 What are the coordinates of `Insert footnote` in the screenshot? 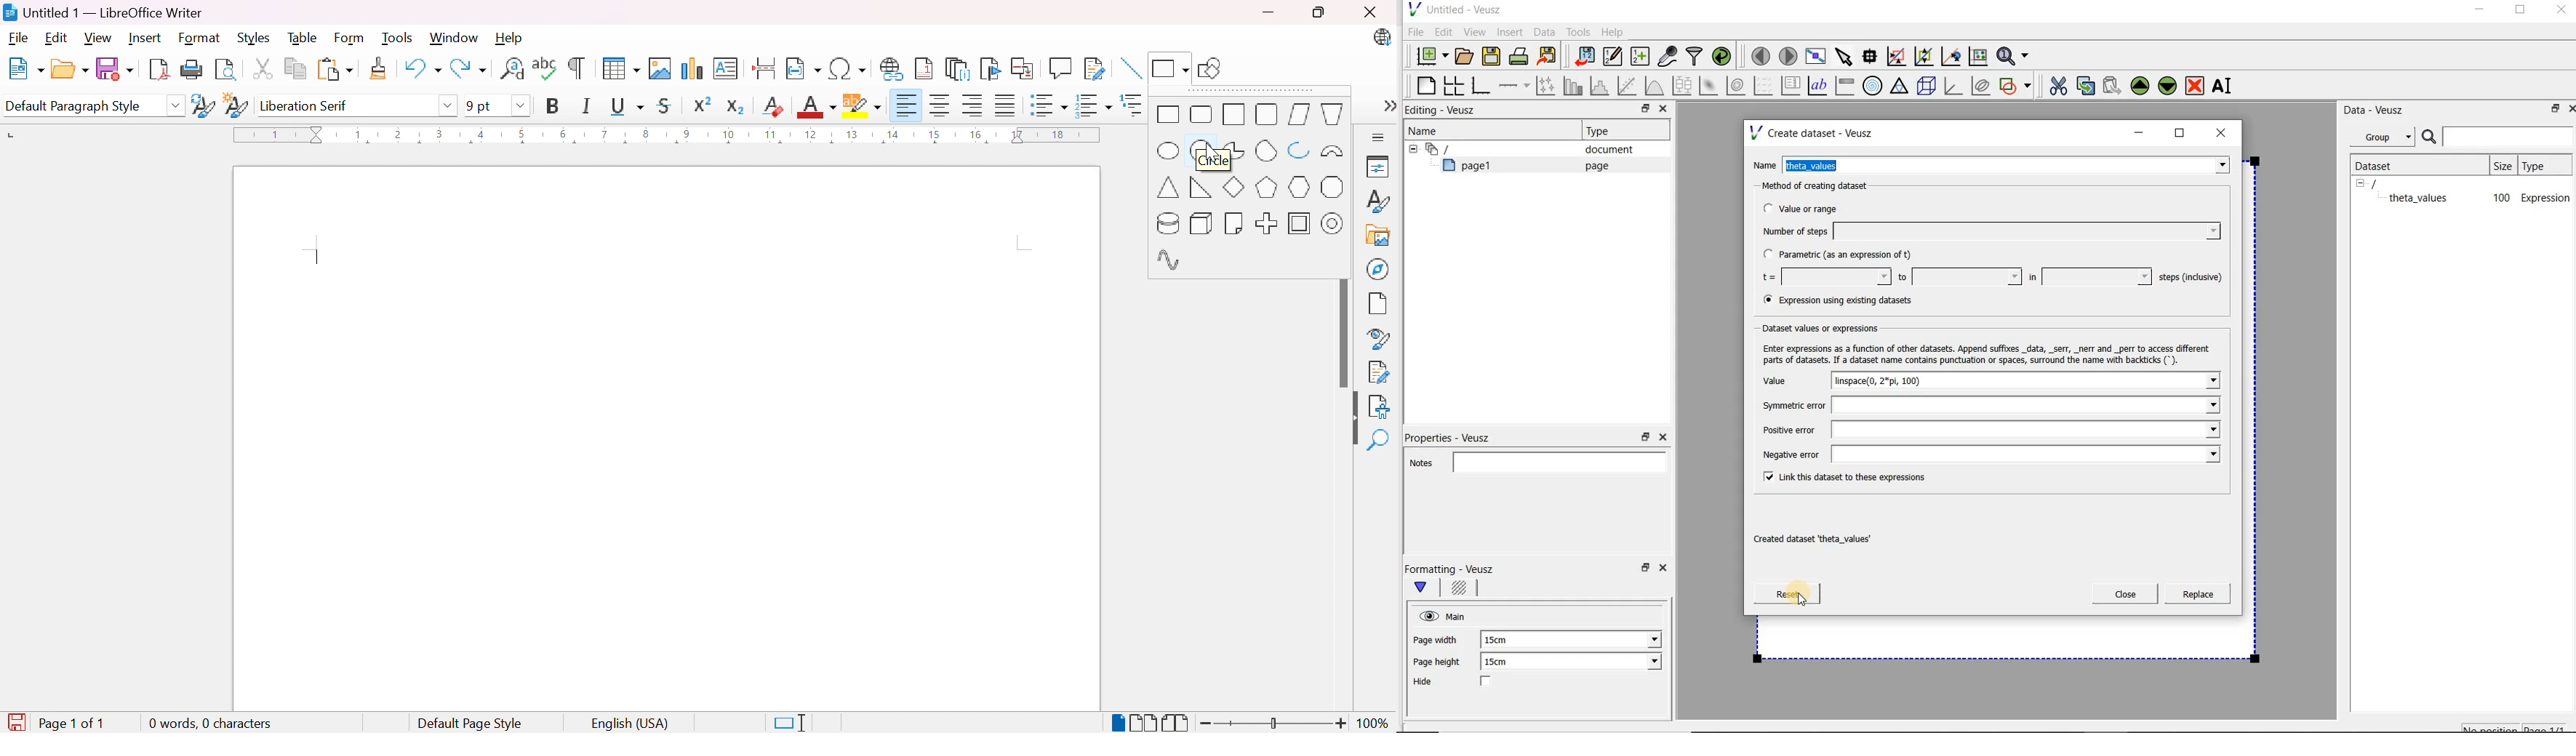 It's located at (924, 67).